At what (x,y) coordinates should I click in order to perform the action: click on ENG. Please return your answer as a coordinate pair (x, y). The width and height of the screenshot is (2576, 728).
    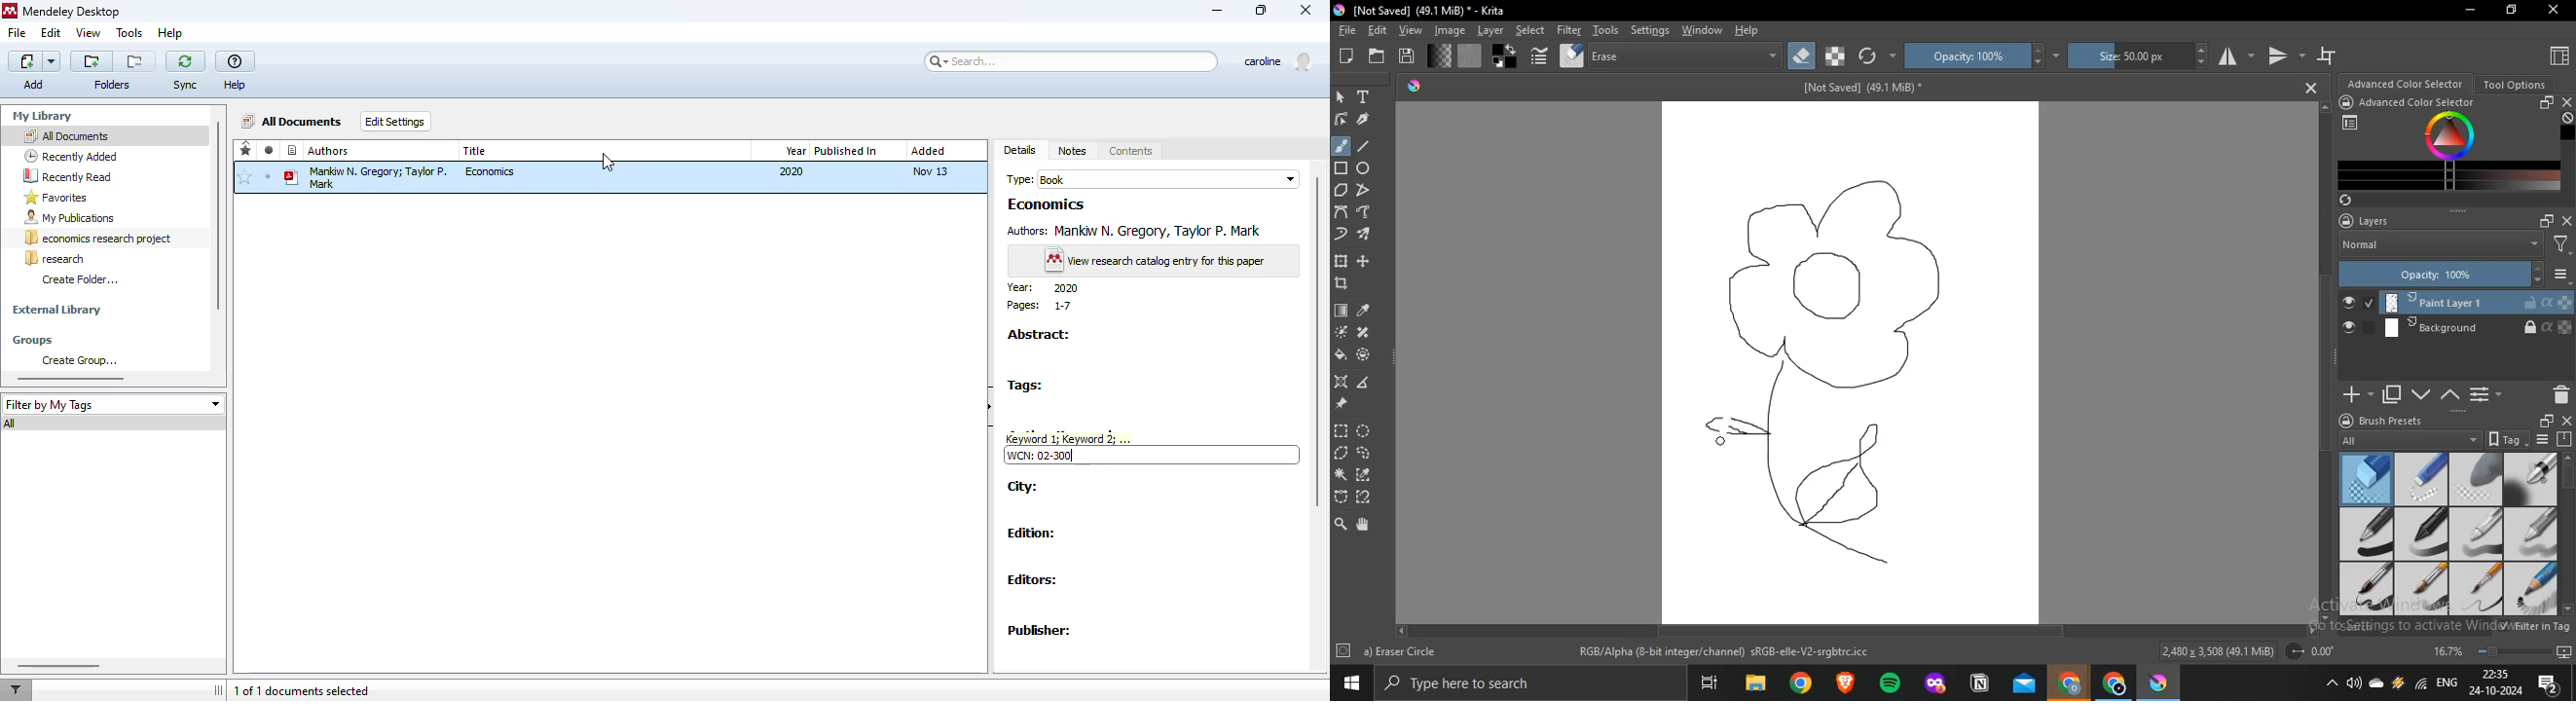
    Looking at the image, I should click on (2446, 681).